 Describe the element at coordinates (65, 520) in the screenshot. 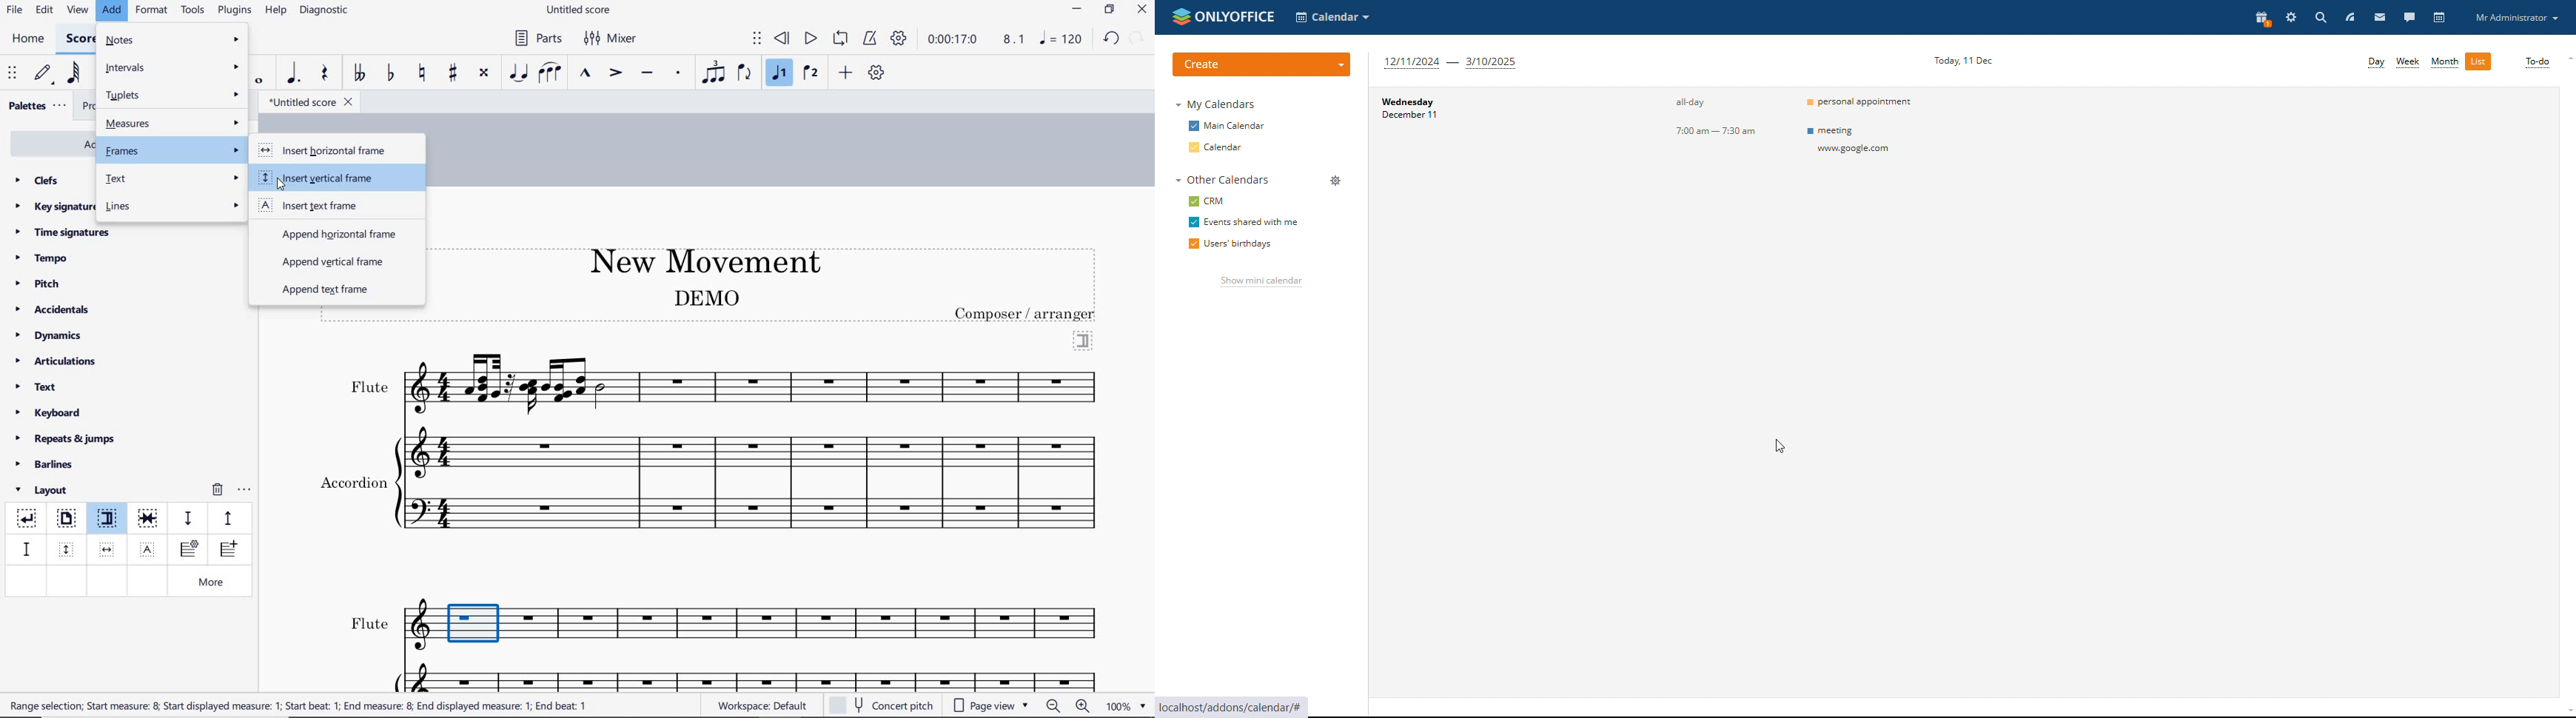

I see `page break` at that location.